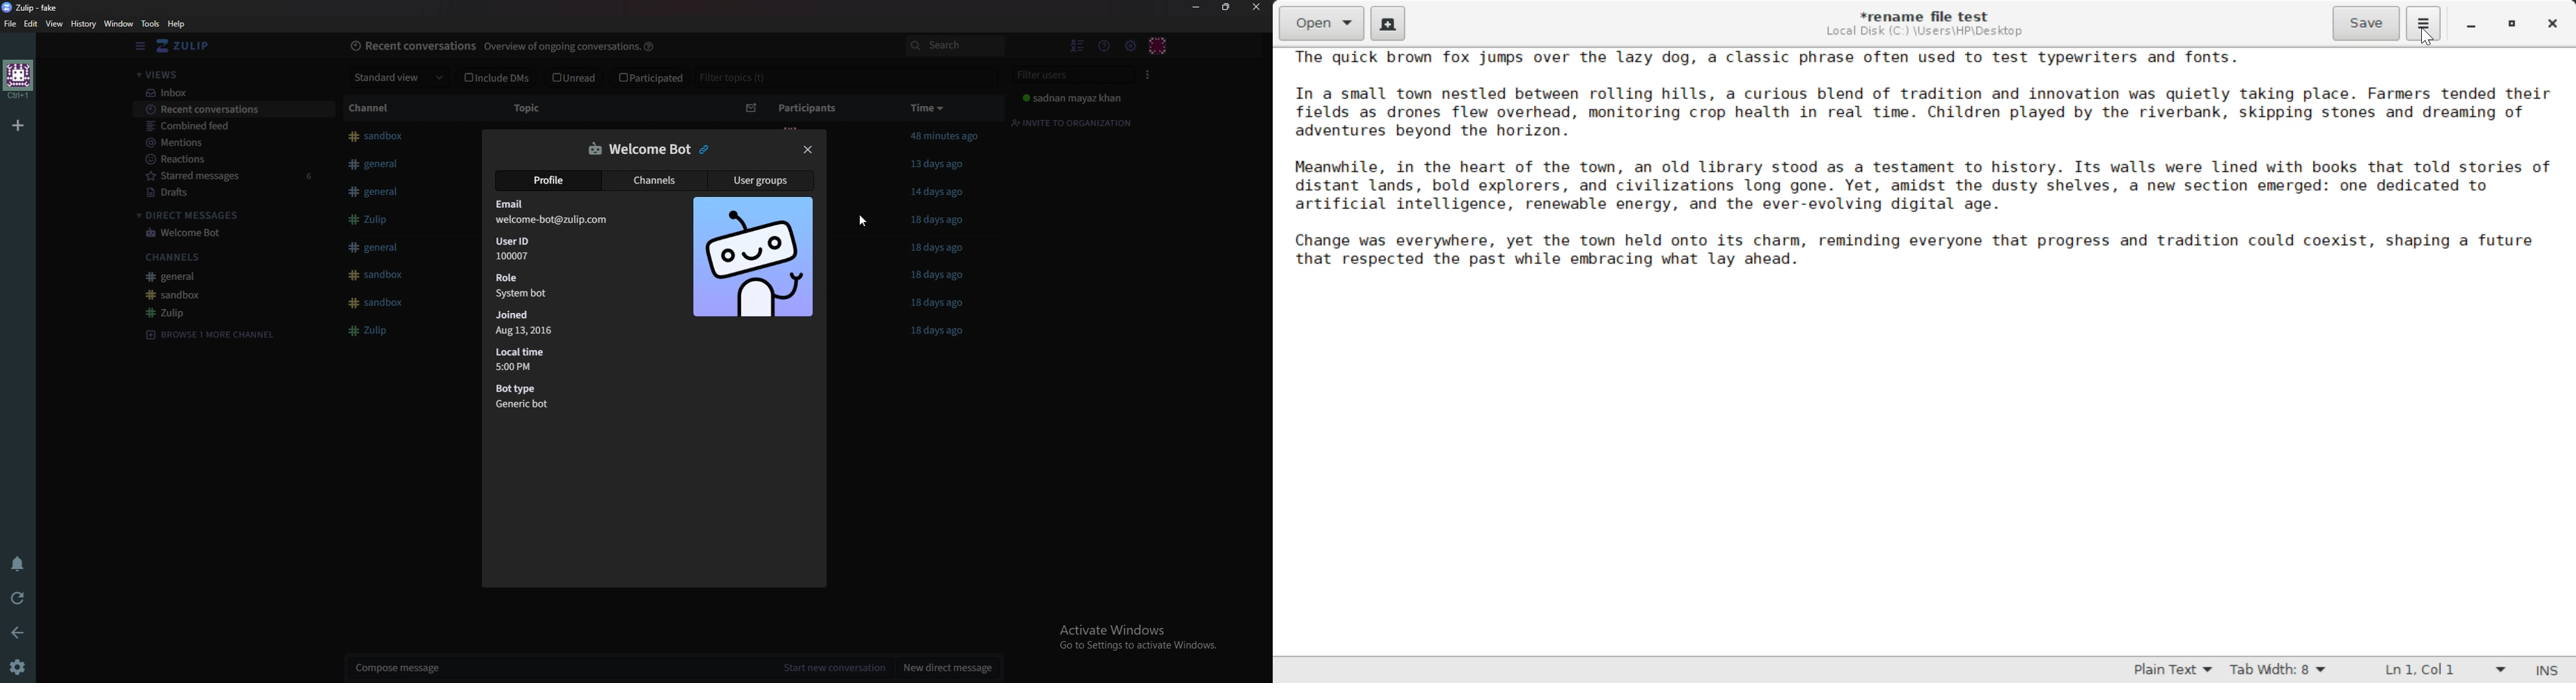  Describe the element at coordinates (150, 23) in the screenshot. I see `Tools` at that location.